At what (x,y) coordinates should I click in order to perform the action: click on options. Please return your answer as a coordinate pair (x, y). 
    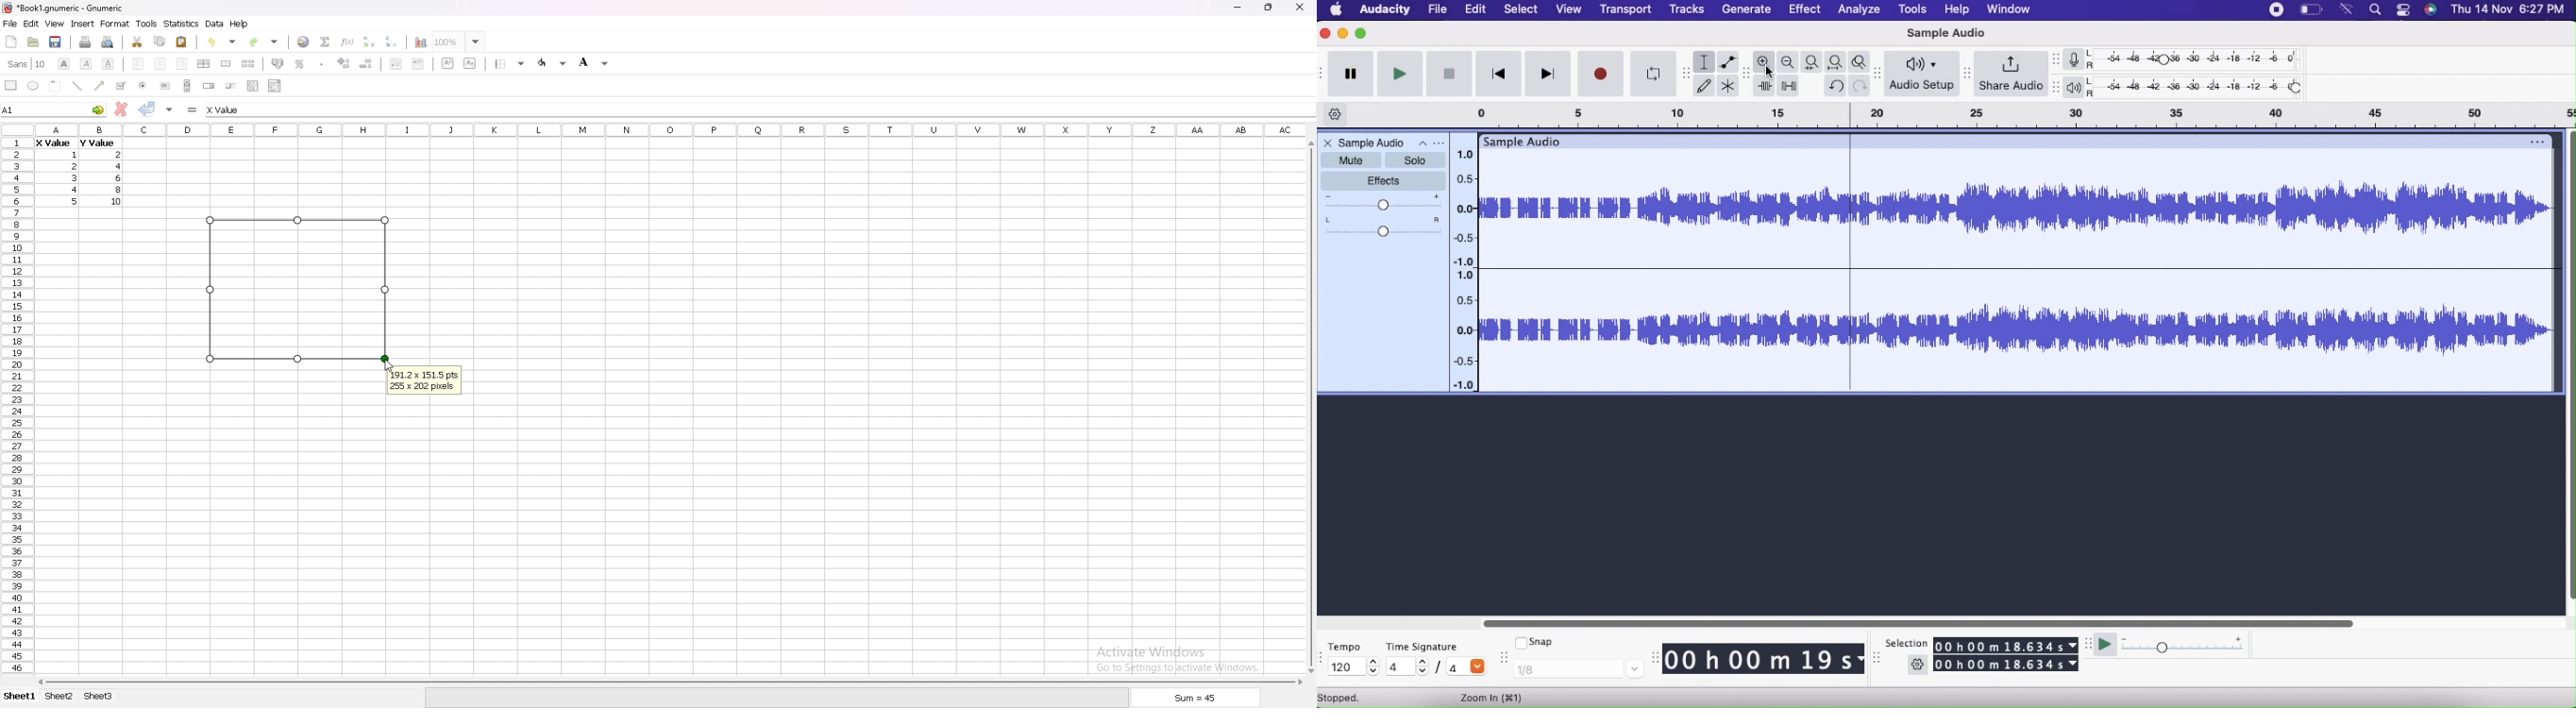
    Looking at the image, I should click on (2535, 141).